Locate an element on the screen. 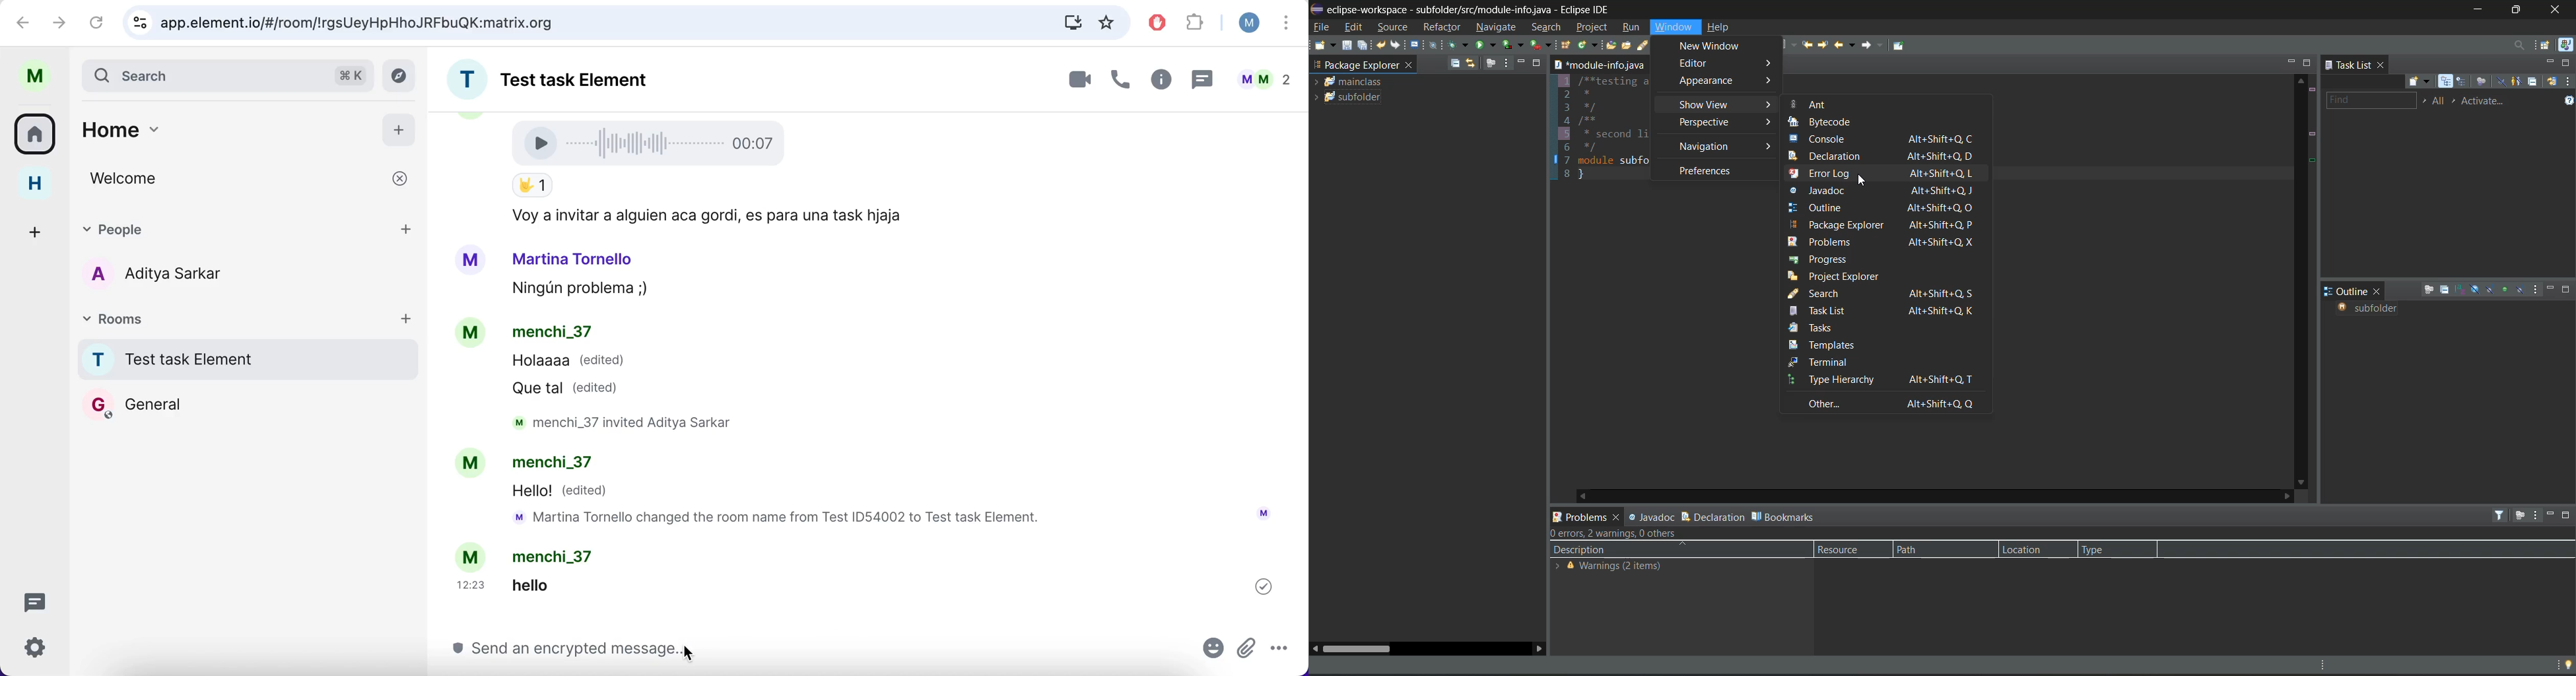 Image resolution: width=2576 pixels, height=700 pixels. tip of the day is located at coordinates (2565, 665).